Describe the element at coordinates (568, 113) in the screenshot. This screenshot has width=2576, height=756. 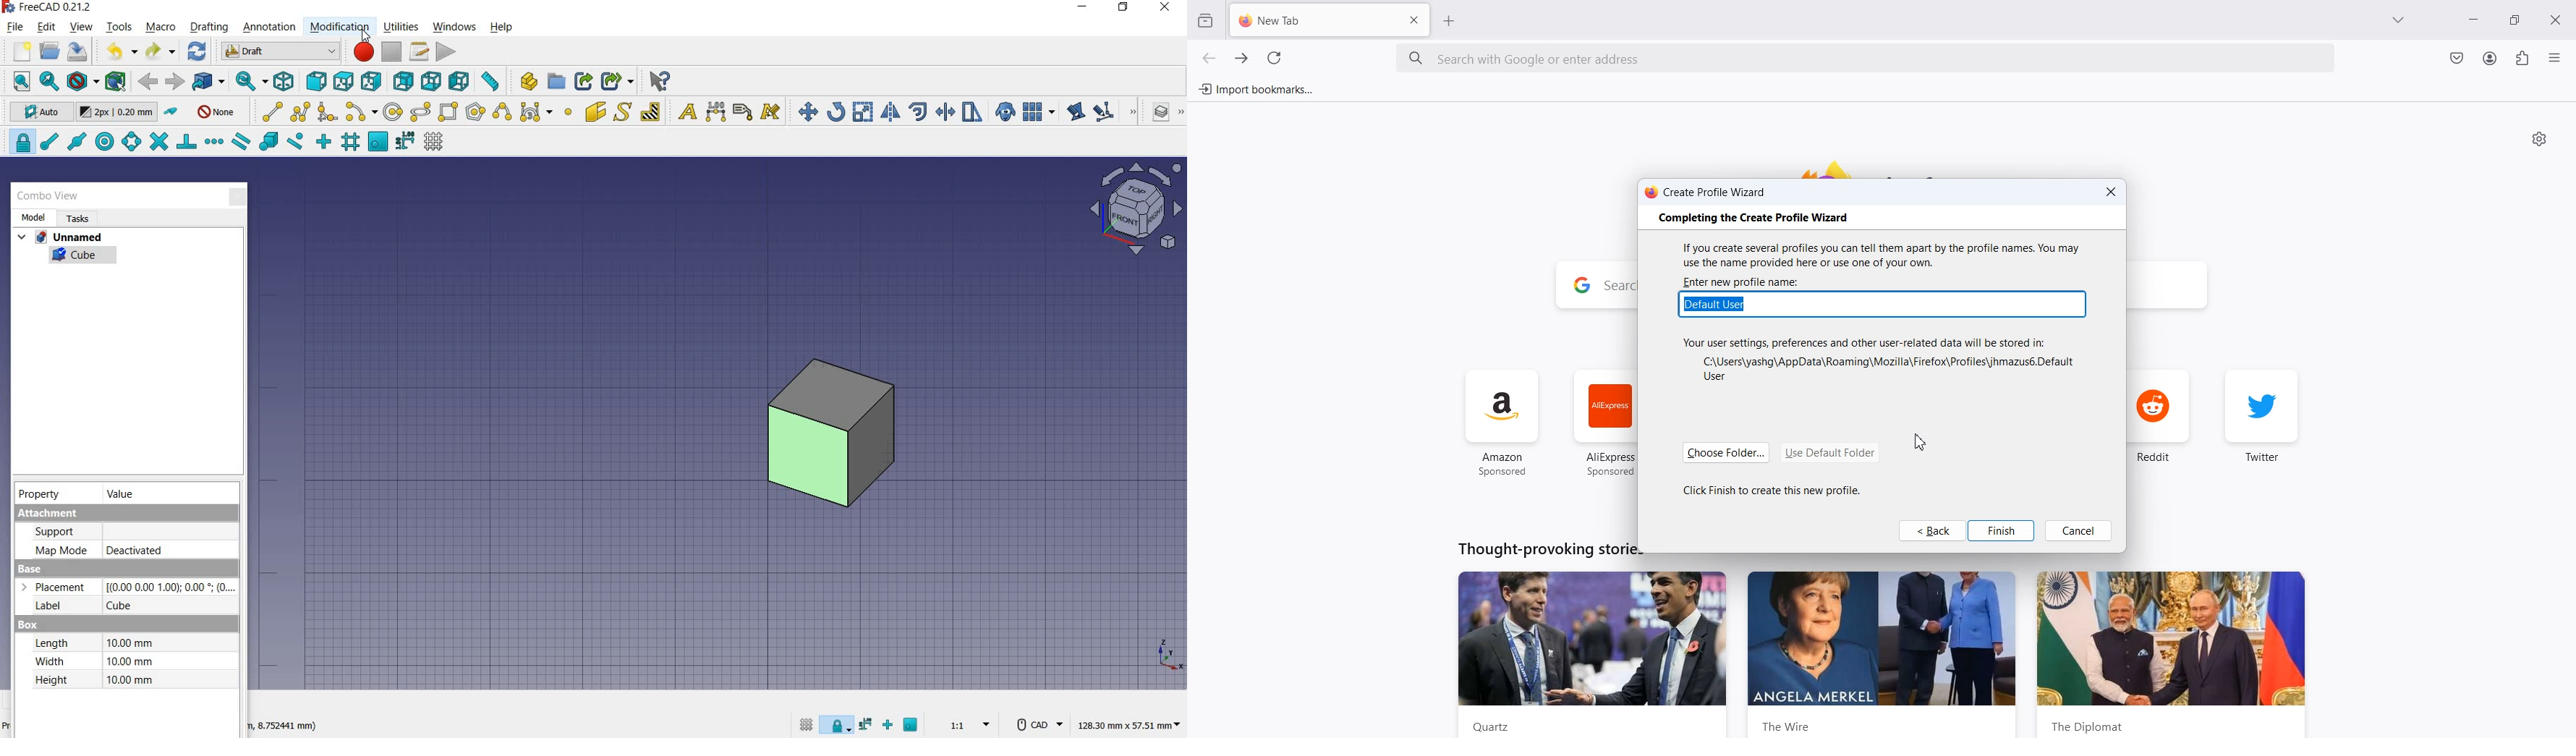
I see `point` at that location.